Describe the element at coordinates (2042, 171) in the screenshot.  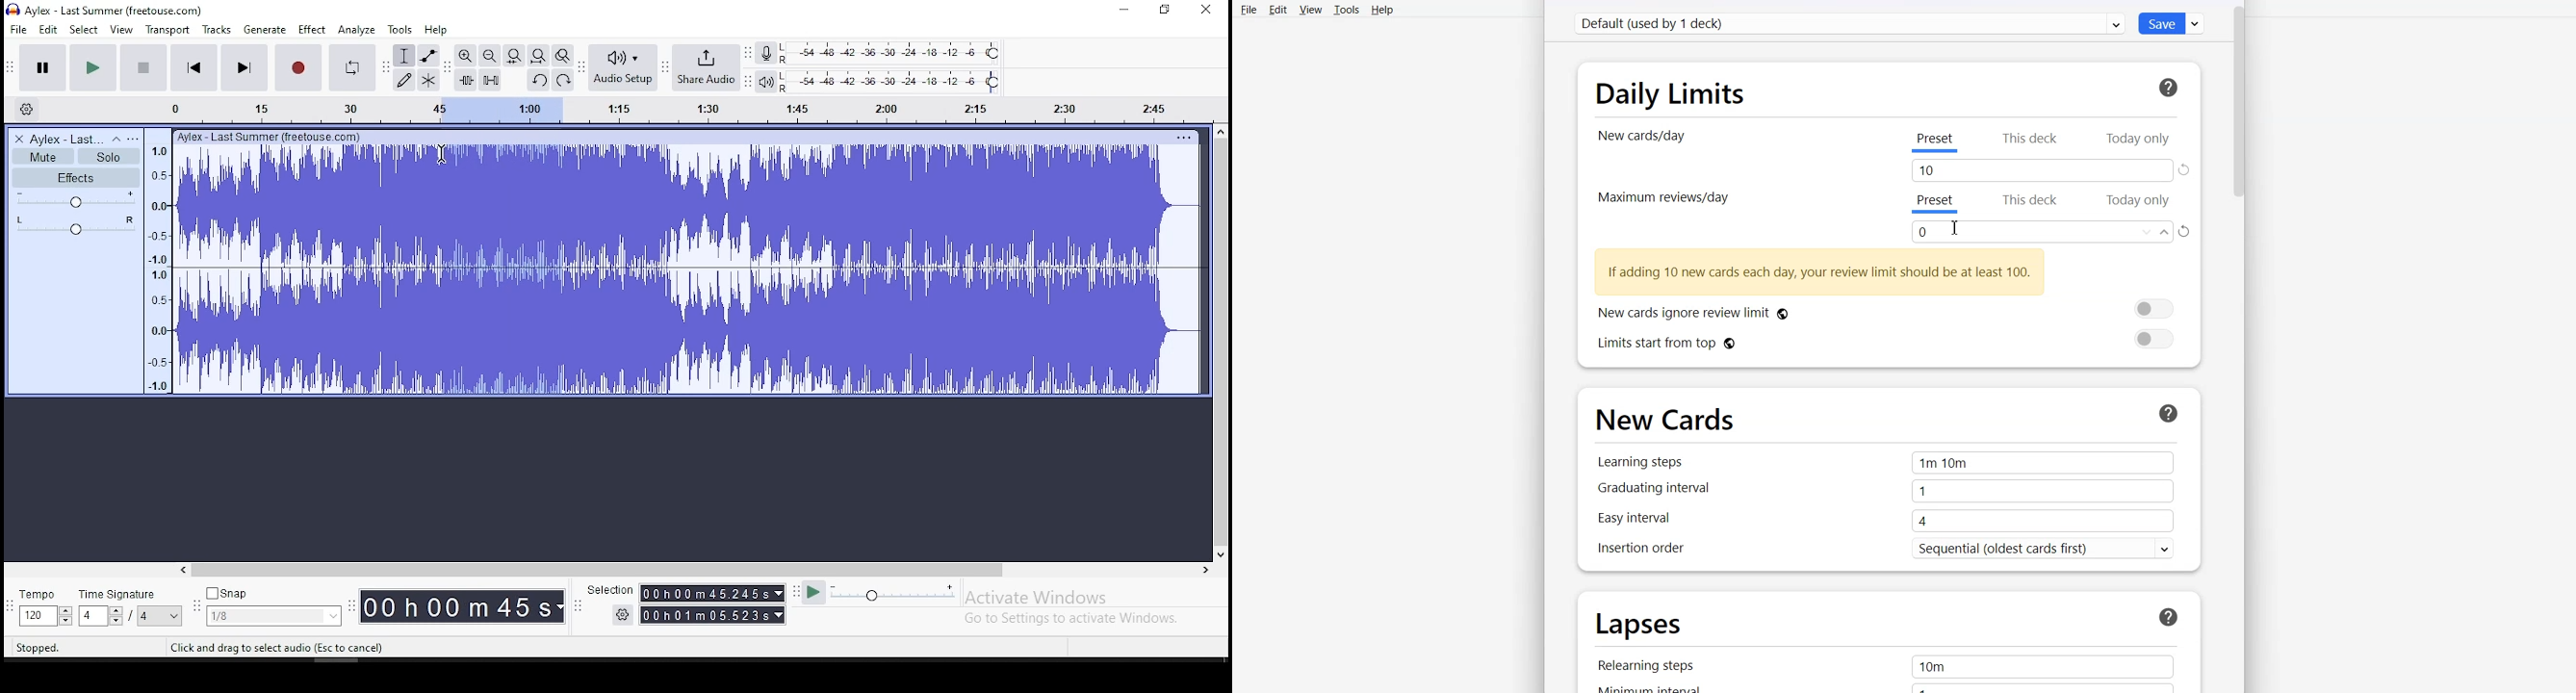
I see `Tab` at that location.